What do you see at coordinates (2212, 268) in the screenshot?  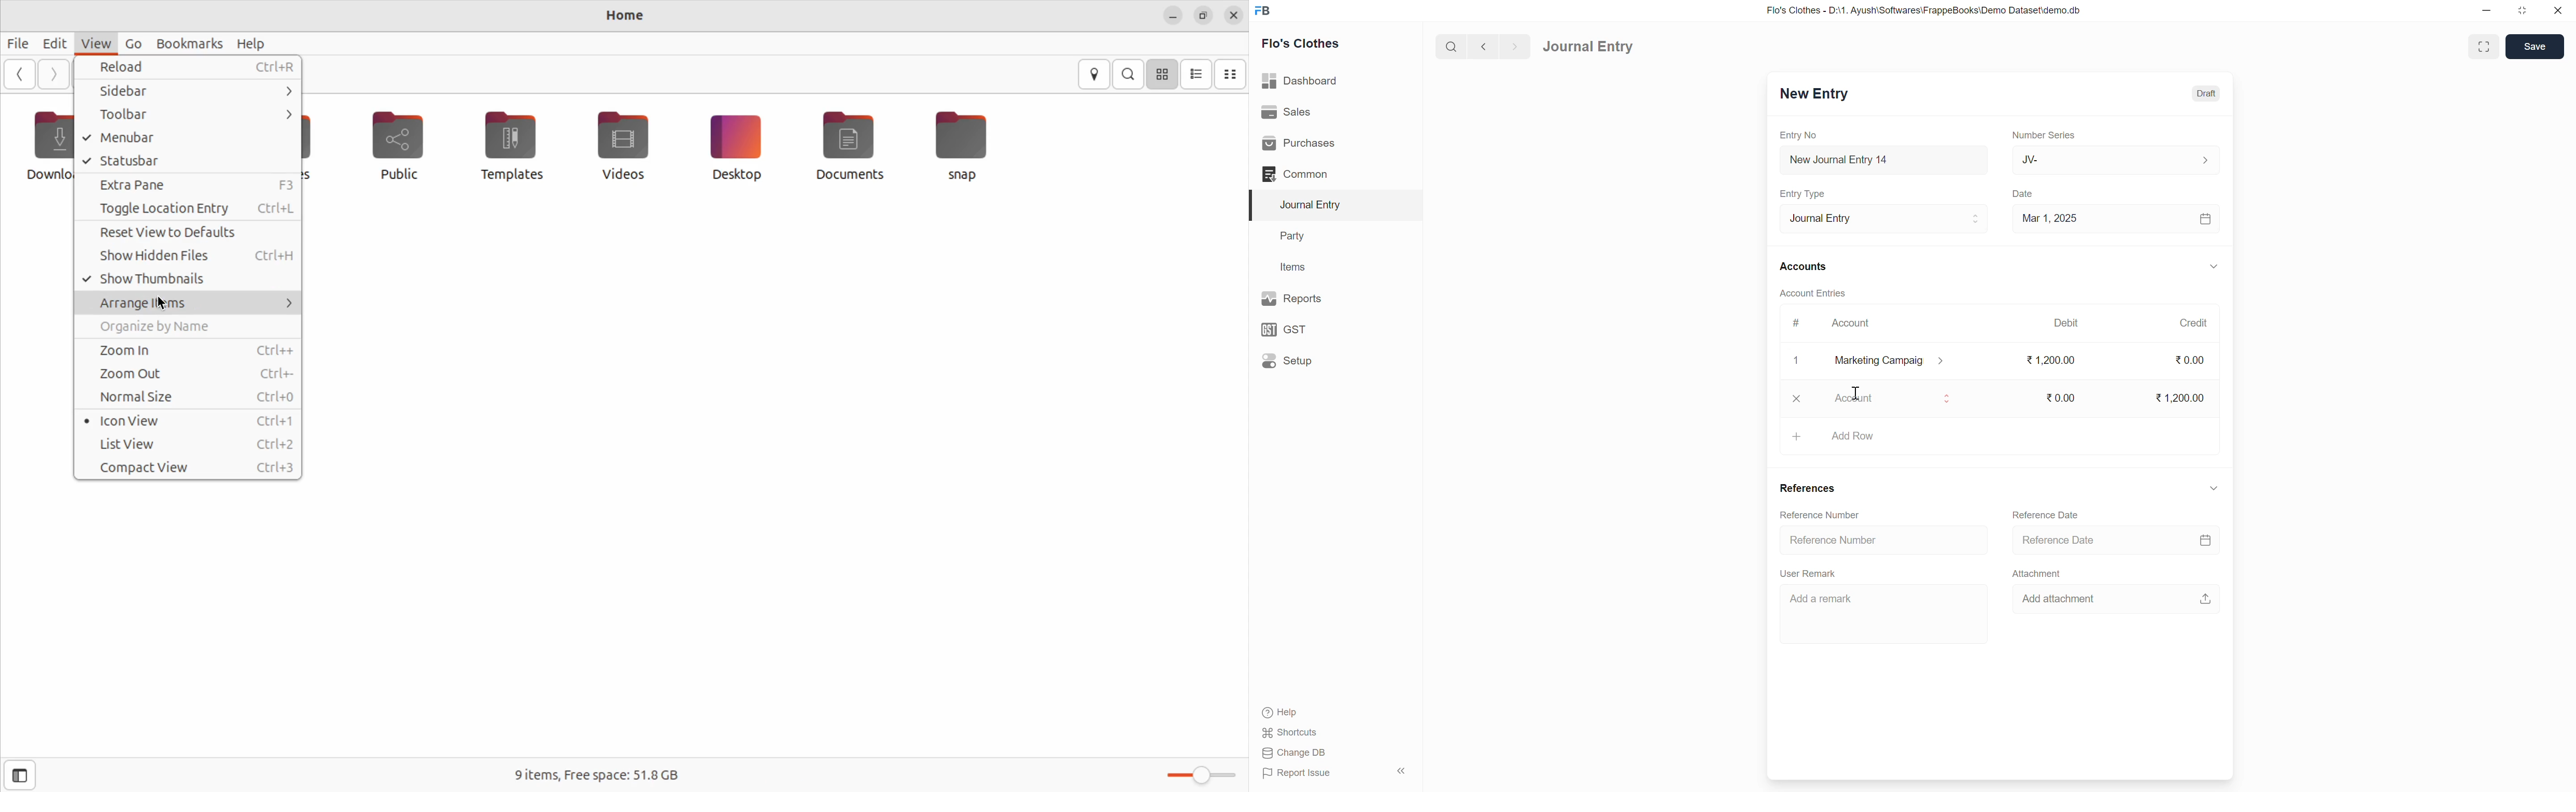 I see `down` at bounding box center [2212, 268].